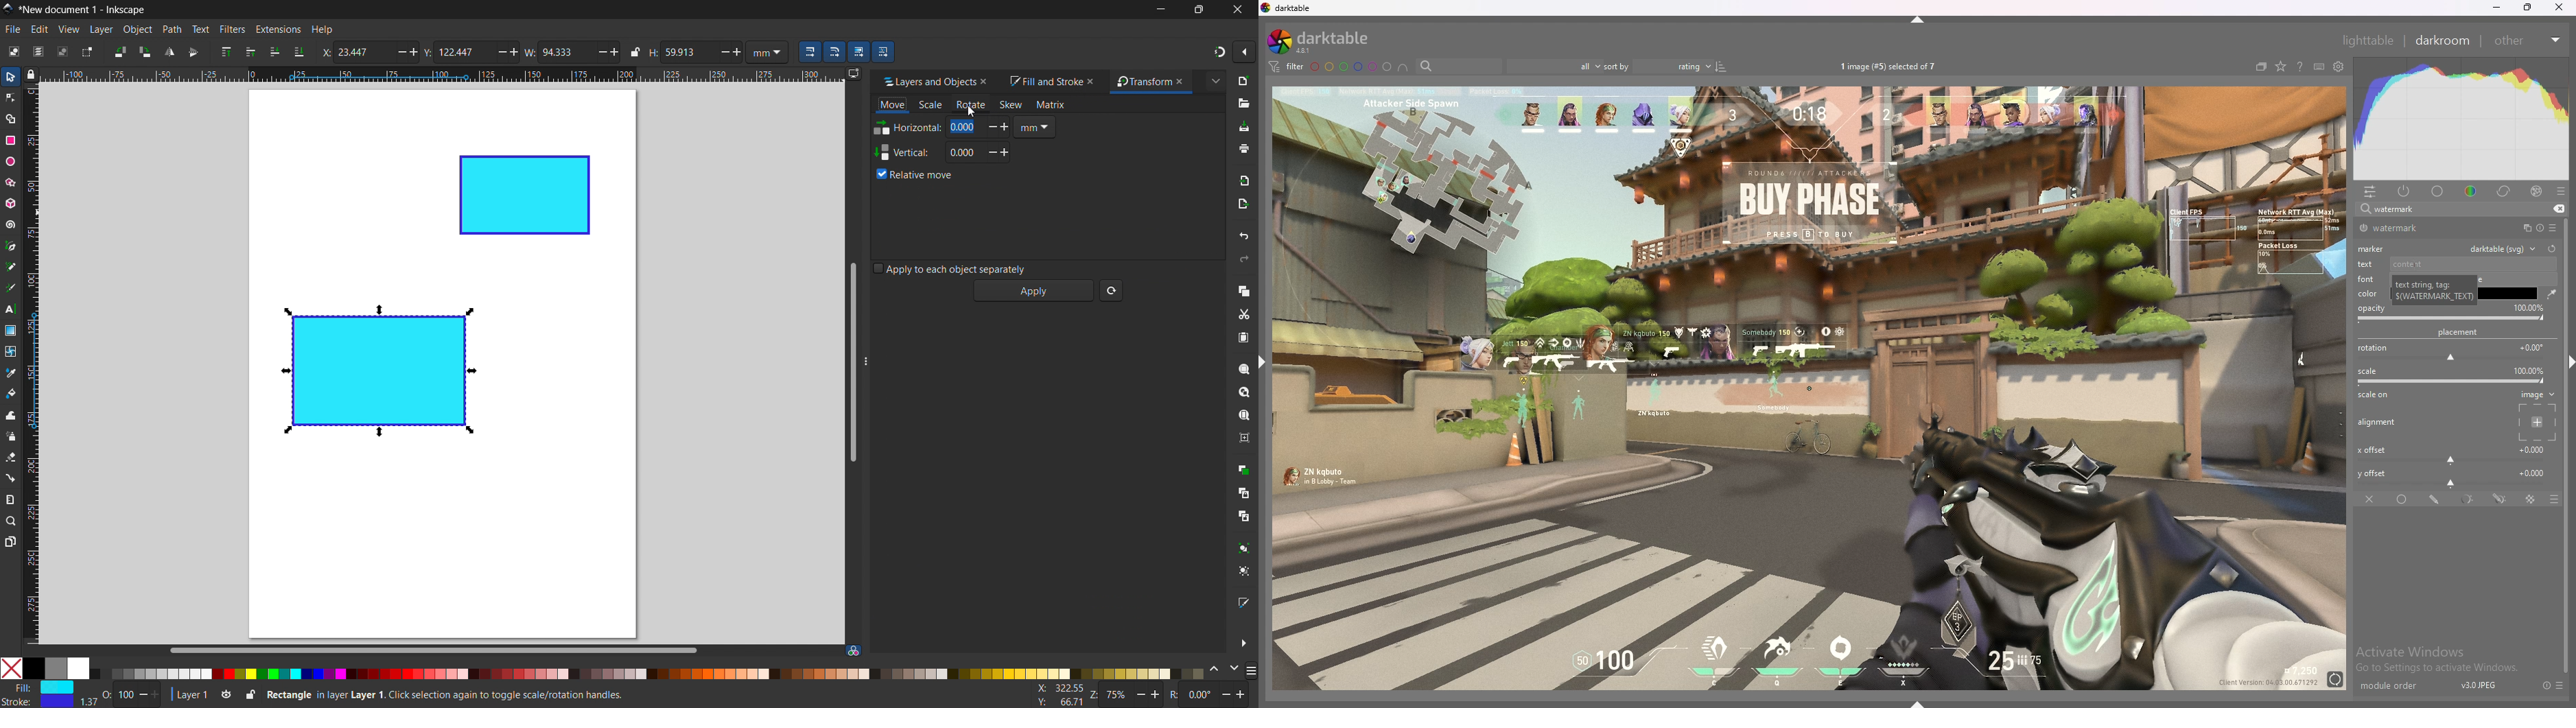 This screenshot has height=728, width=2576. What do you see at coordinates (770, 51) in the screenshot?
I see `mm` at bounding box center [770, 51].